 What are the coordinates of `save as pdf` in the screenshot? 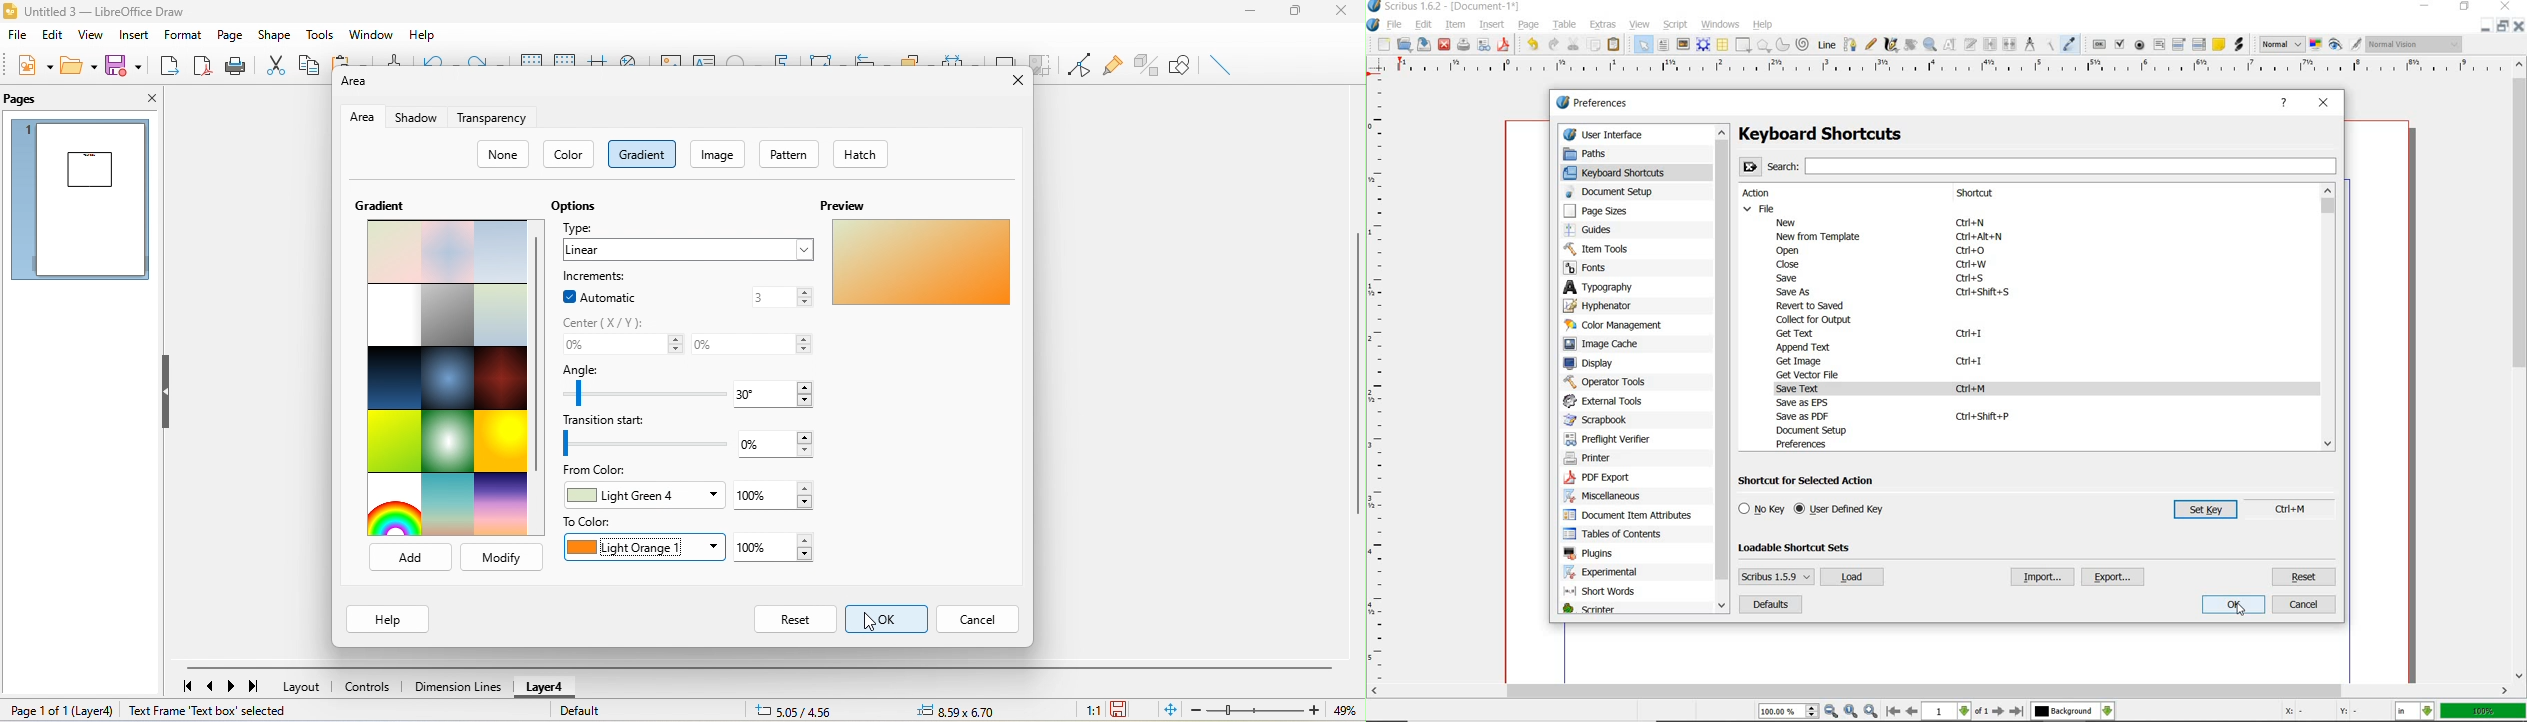 It's located at (1807, 416).